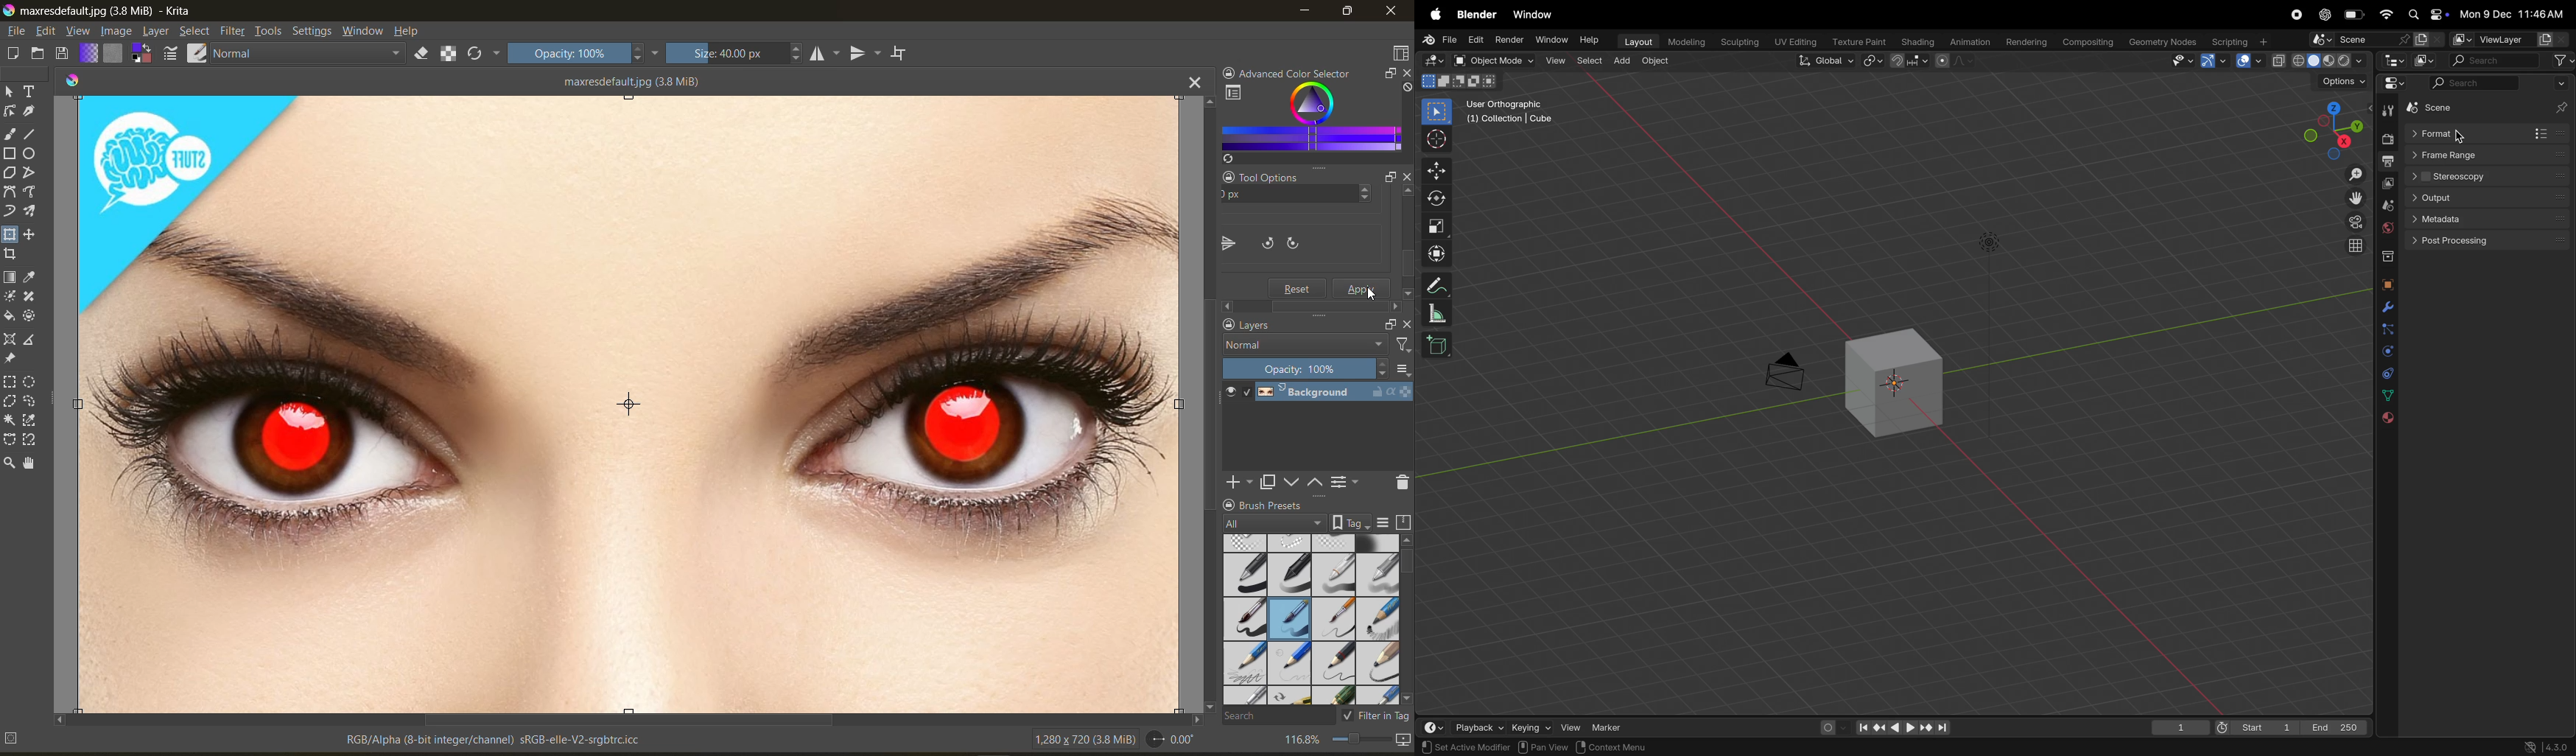 Image resolution: width=2576 pixels, height=756 pixels. Describe the element at coordinates (1401, 345) in the screenshot. I see `filter` at that location.